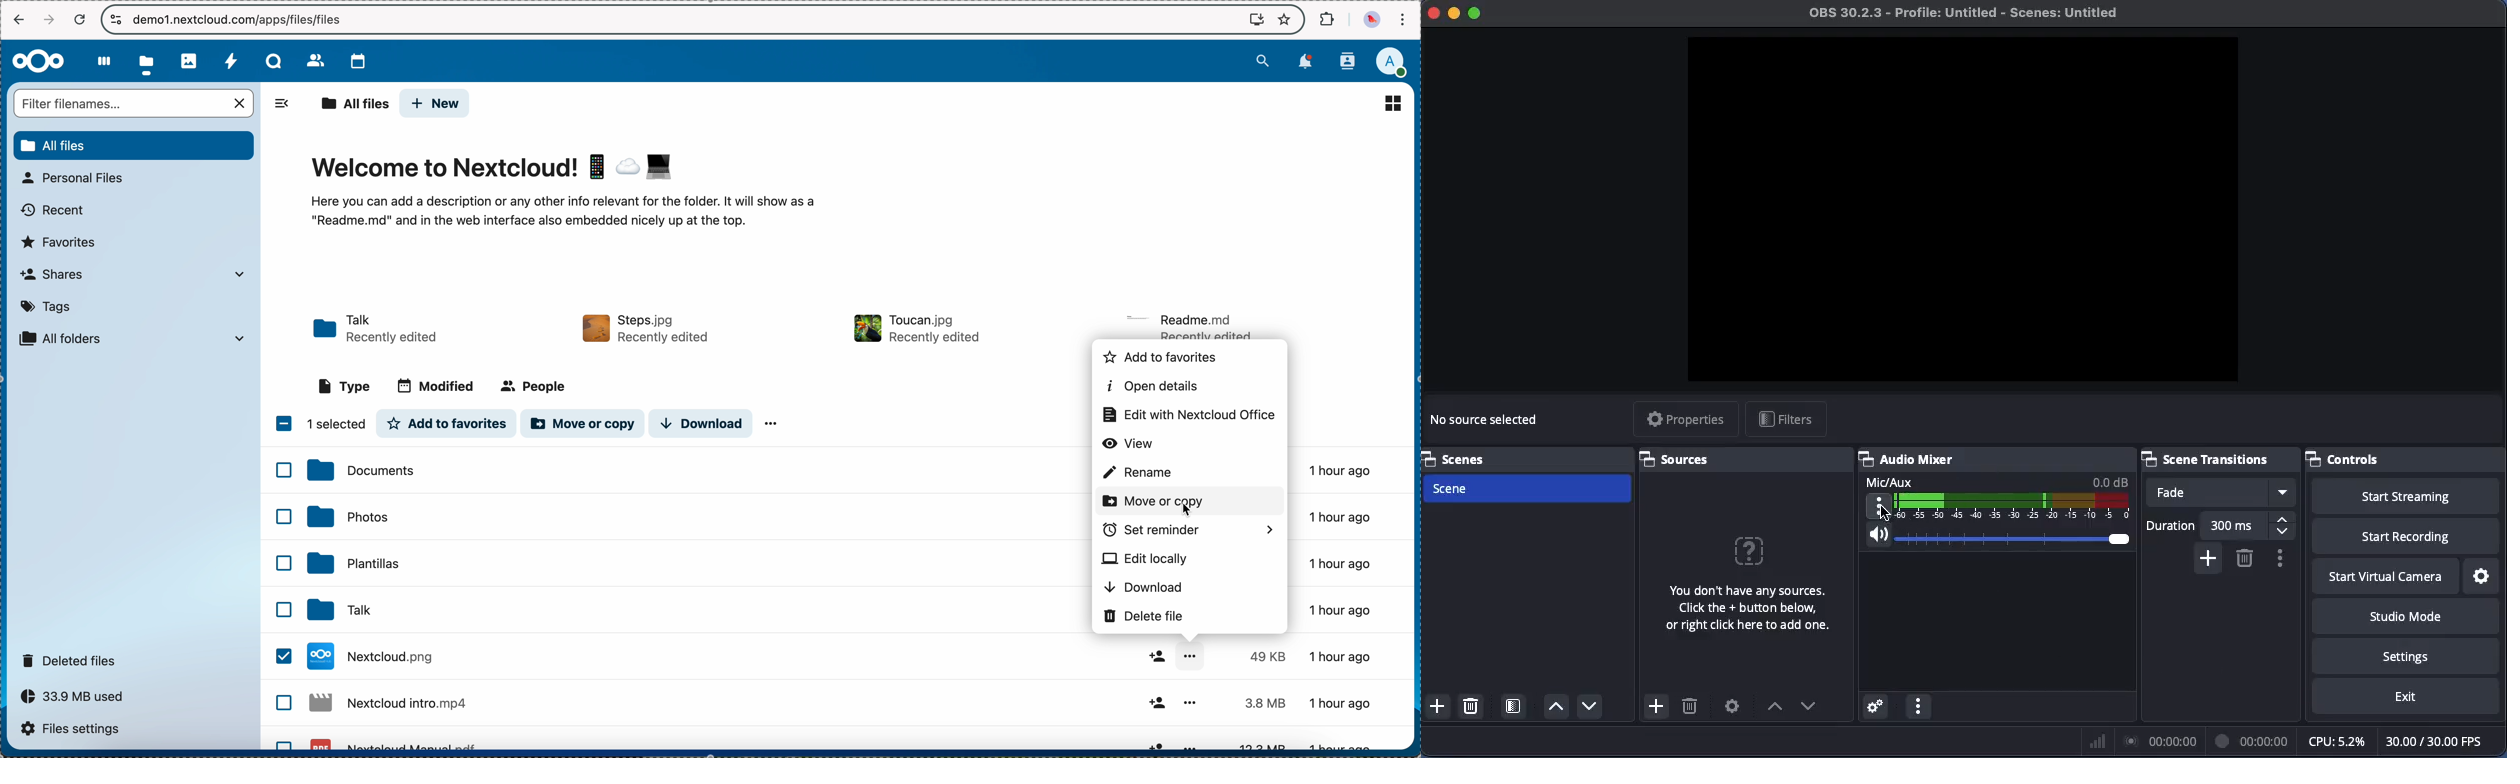 This screenshot has width=2520, height=784. What do you see at coordinates (137, 338) in the screenshot?
I see `all folder` at bounding box center [137, 338].